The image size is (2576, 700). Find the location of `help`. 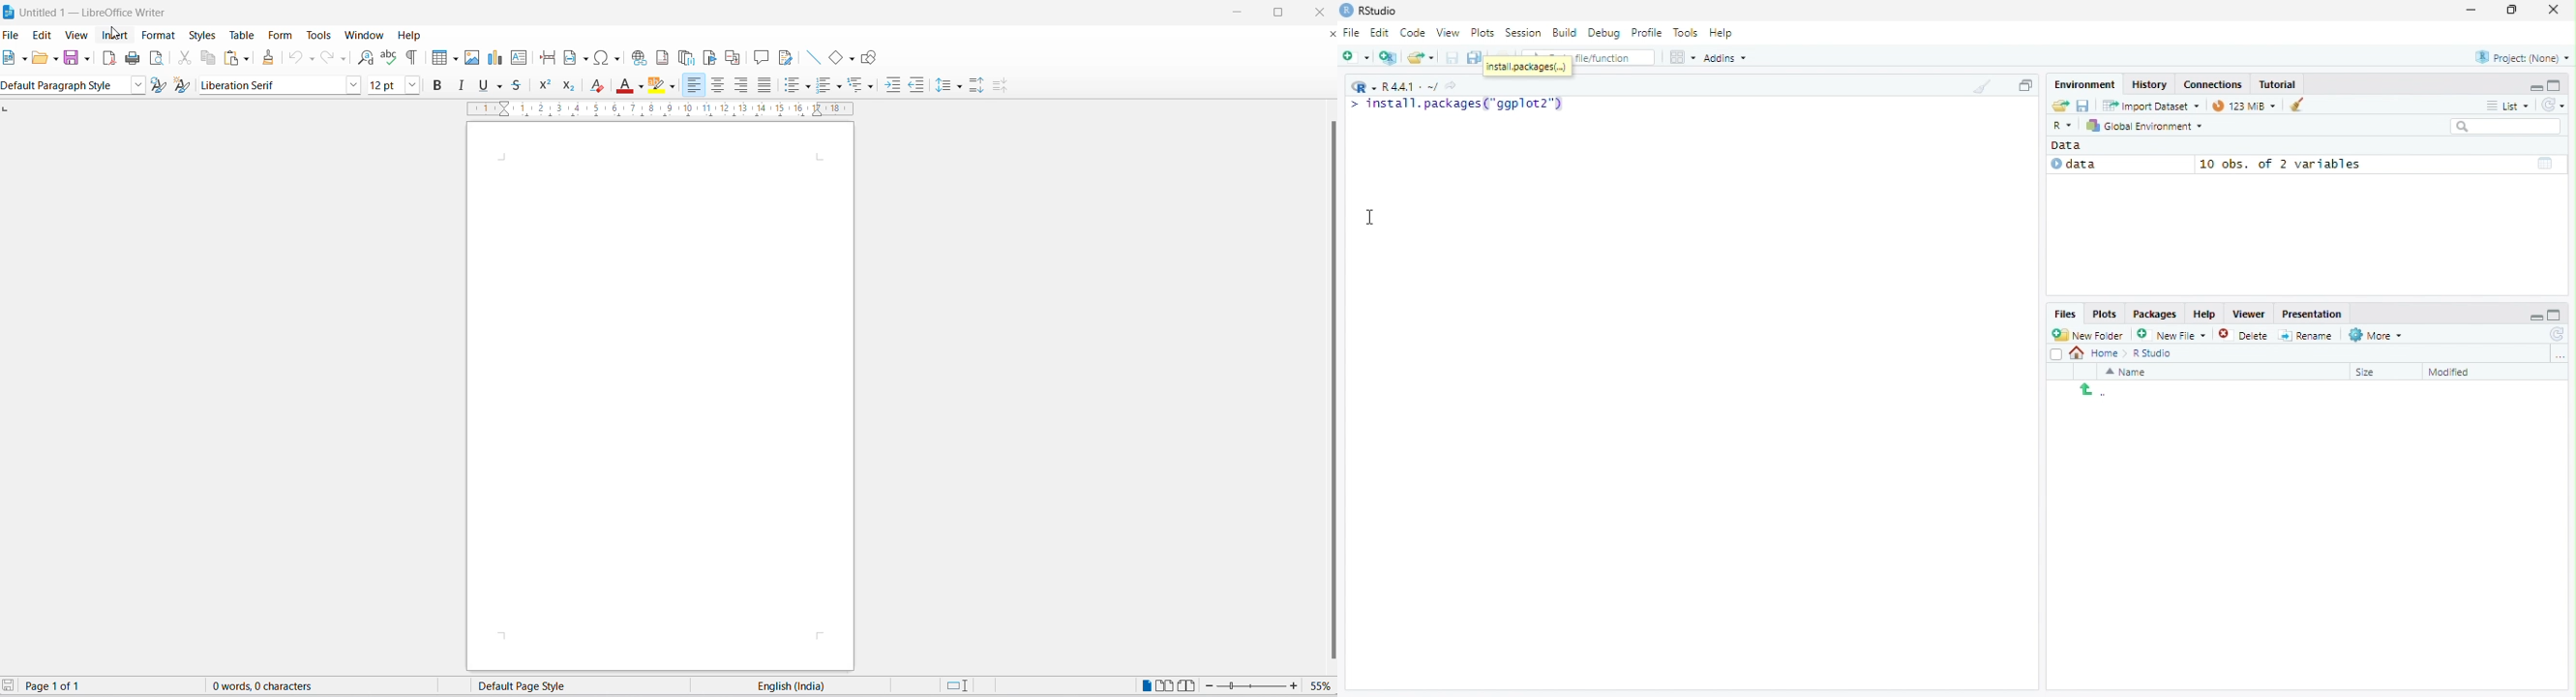

help is located at coordinates (2202, 313).